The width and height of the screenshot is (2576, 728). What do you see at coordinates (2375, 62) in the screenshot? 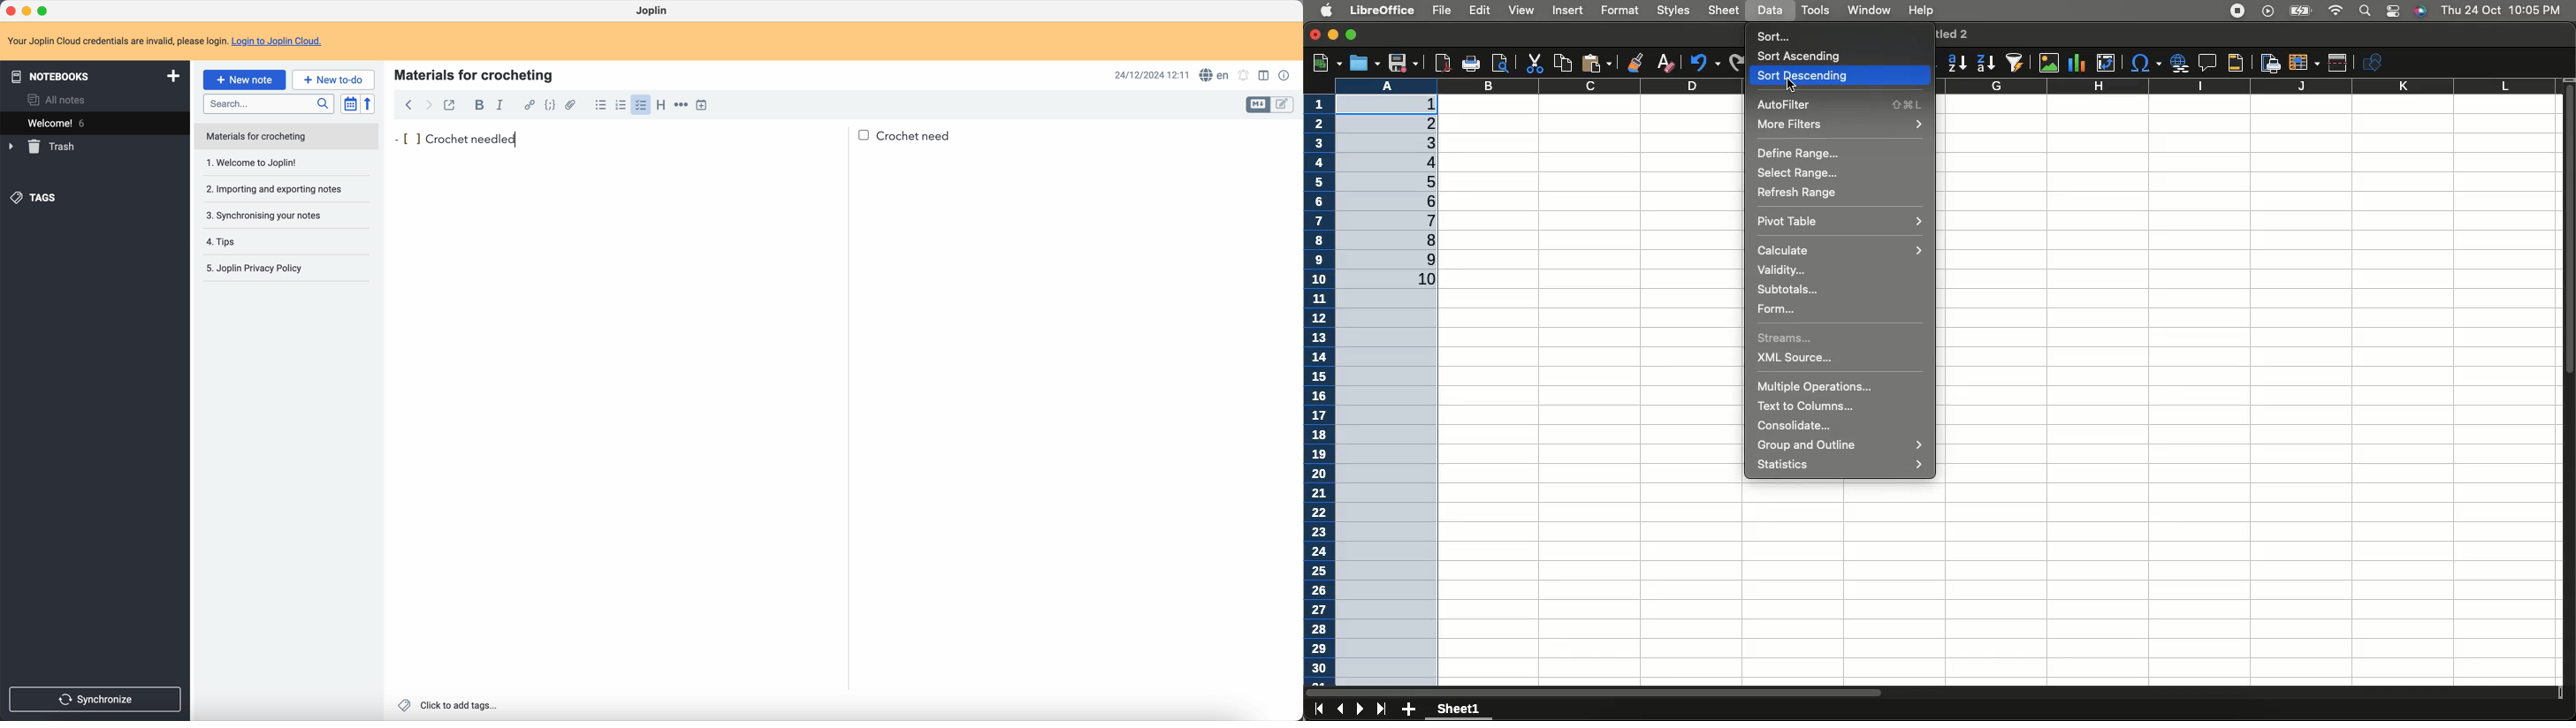
I see `Show draw functions` at bounding box center [2375, 62].